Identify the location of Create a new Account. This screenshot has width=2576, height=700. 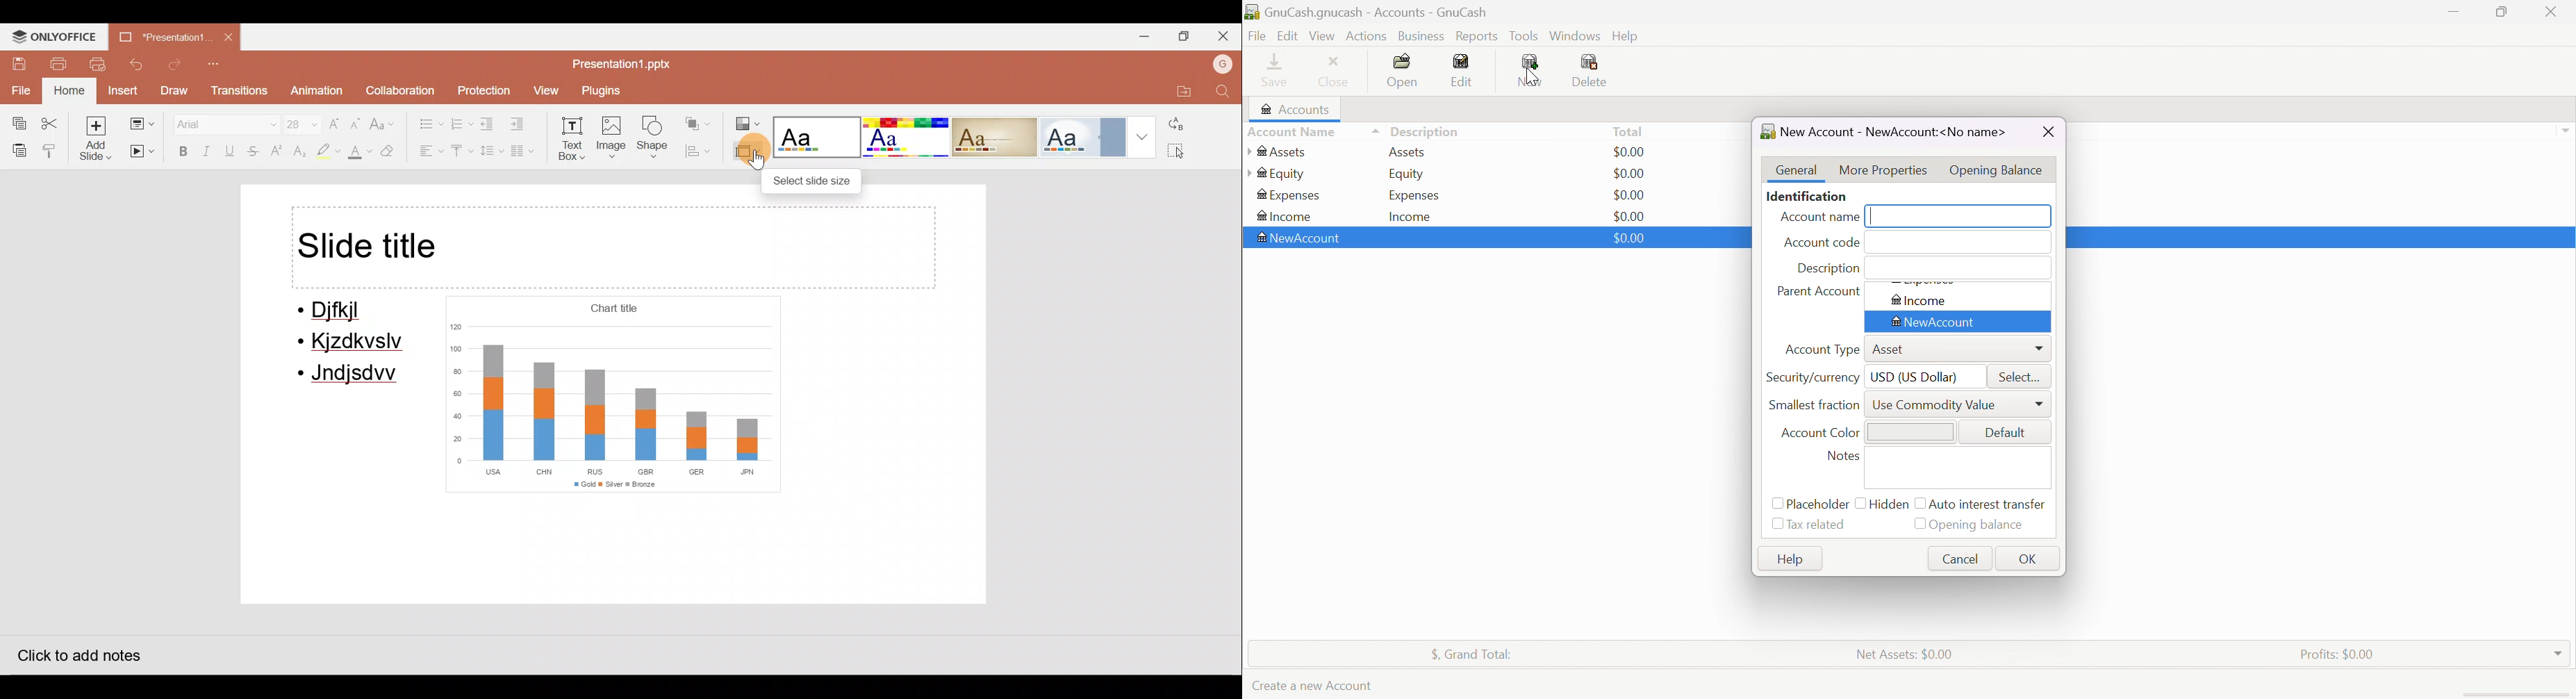
(1312, 686).